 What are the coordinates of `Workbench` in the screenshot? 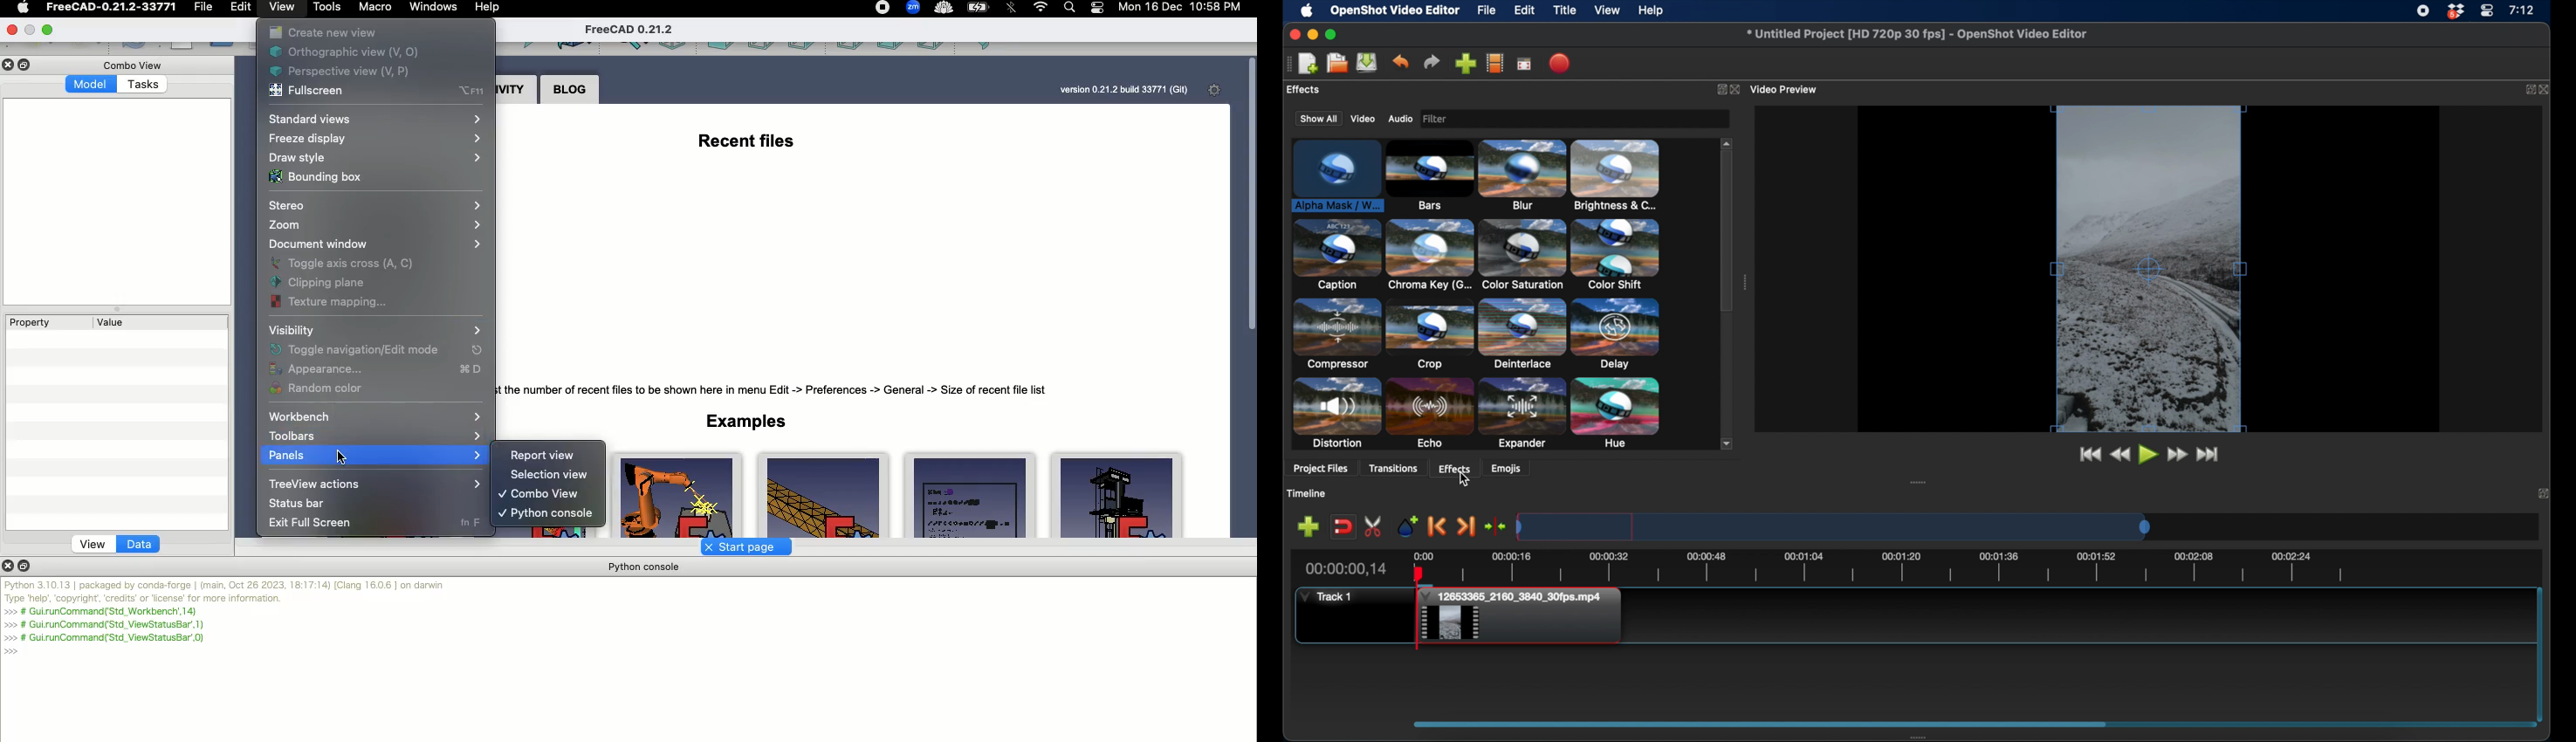 It's located at (376, 417).